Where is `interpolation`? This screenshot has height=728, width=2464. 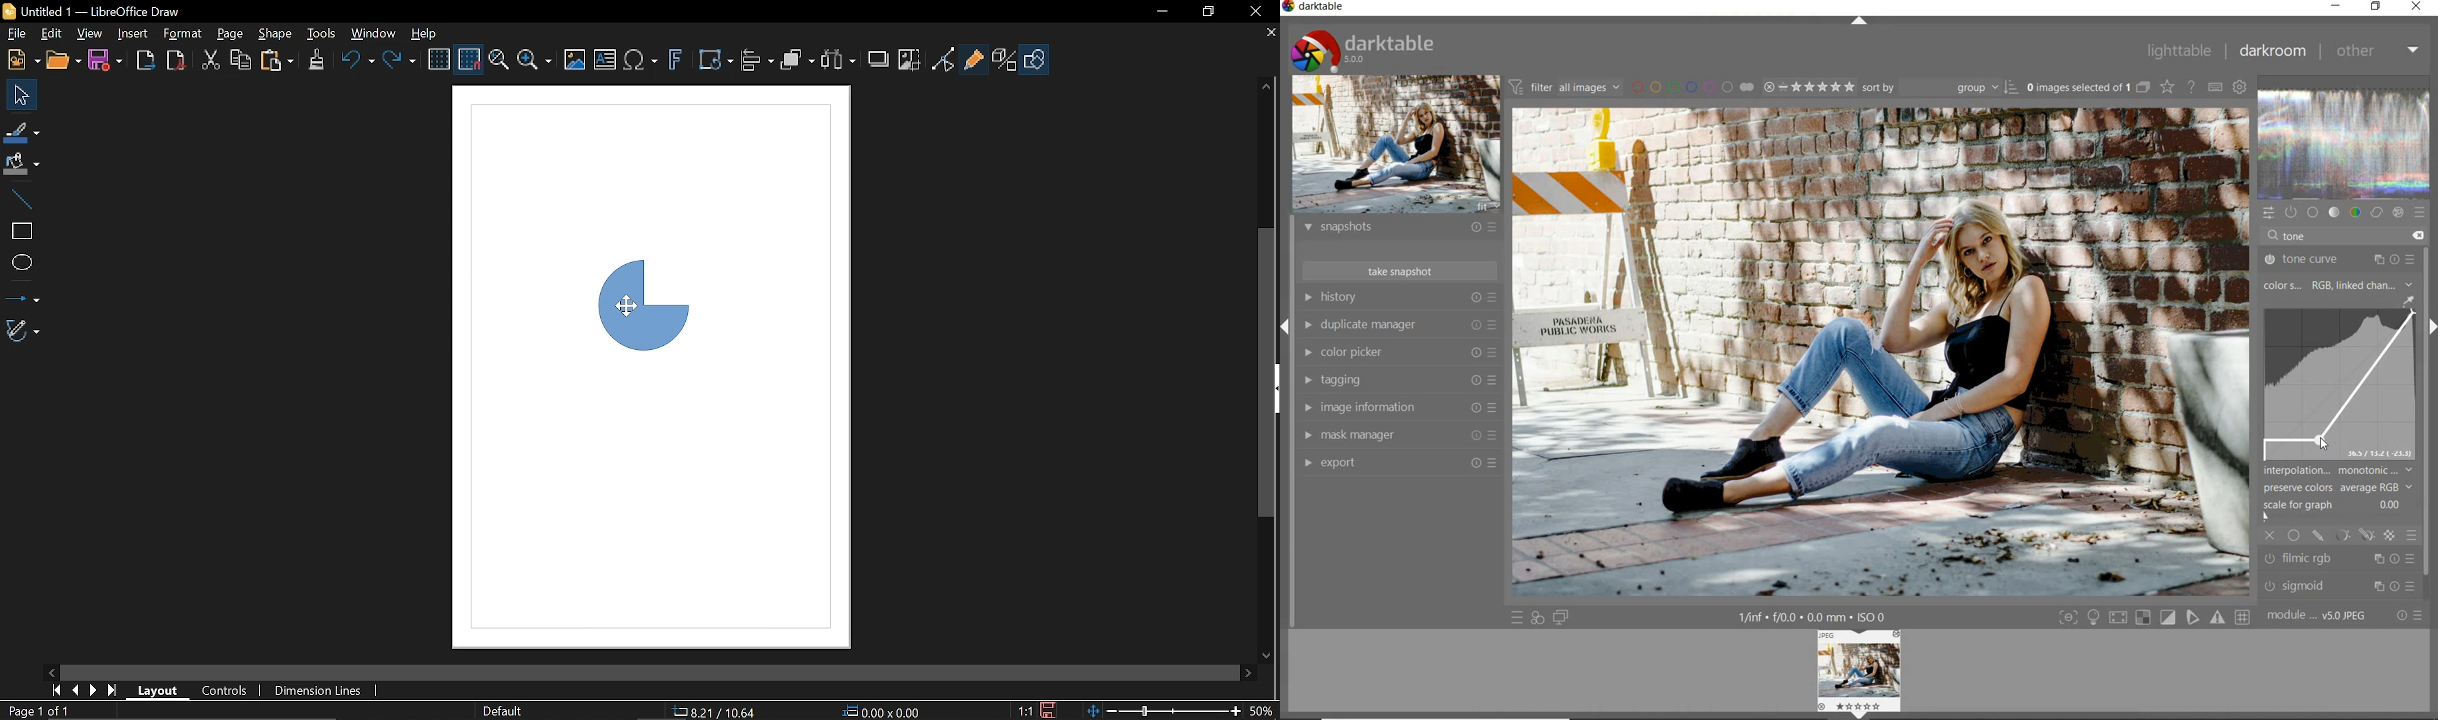
interpolation is located at coordinates (2340, 470).